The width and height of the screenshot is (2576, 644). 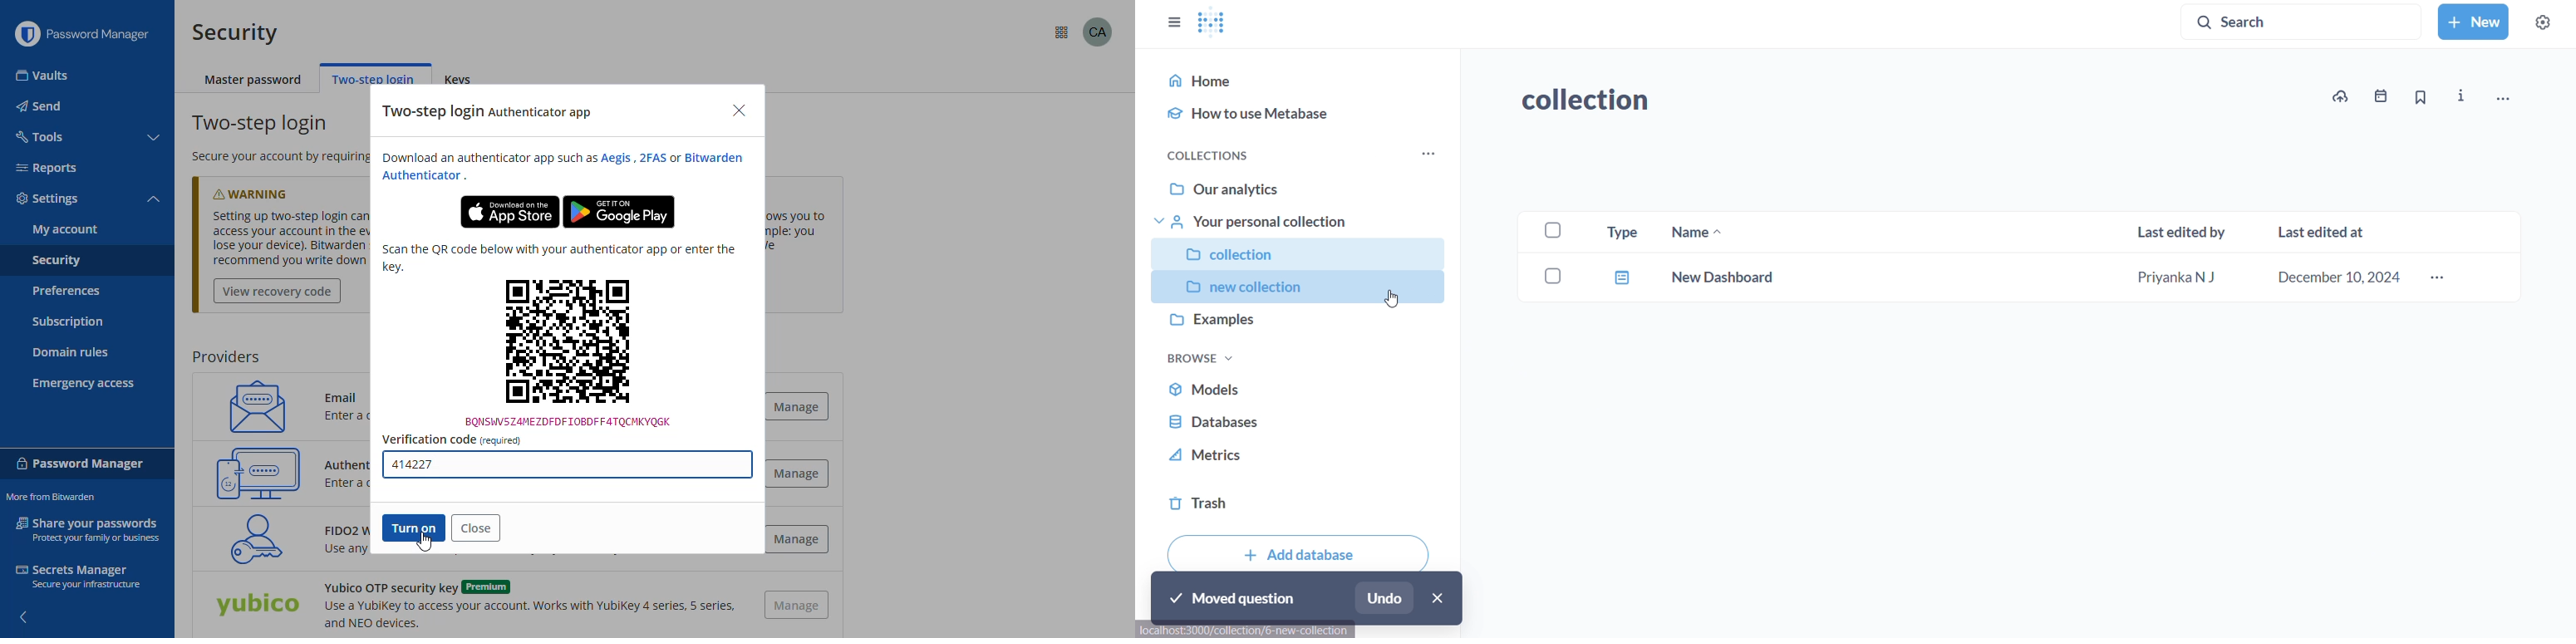 What do you see at coordinates (509, 212) in the screenshot?
I see `download on the app store` at bounding box center [509, 212].